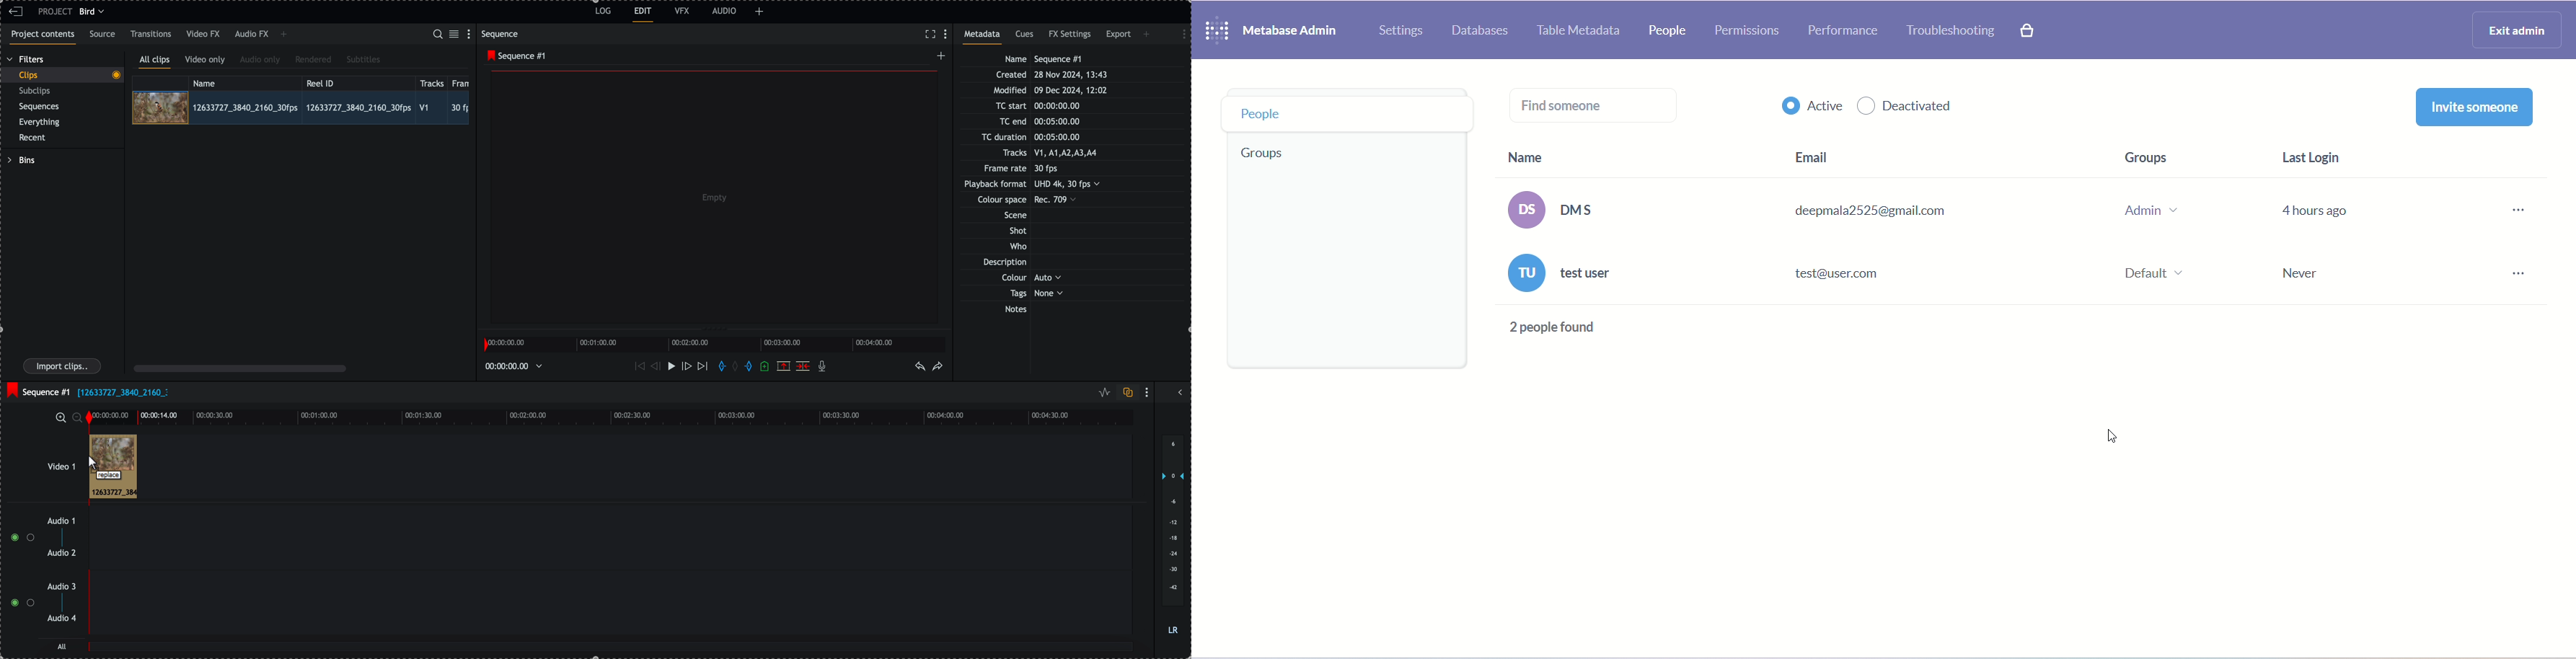  Describe the element at coordinates (1908, 107) in the screenshot. I see `deactivated` at that location.